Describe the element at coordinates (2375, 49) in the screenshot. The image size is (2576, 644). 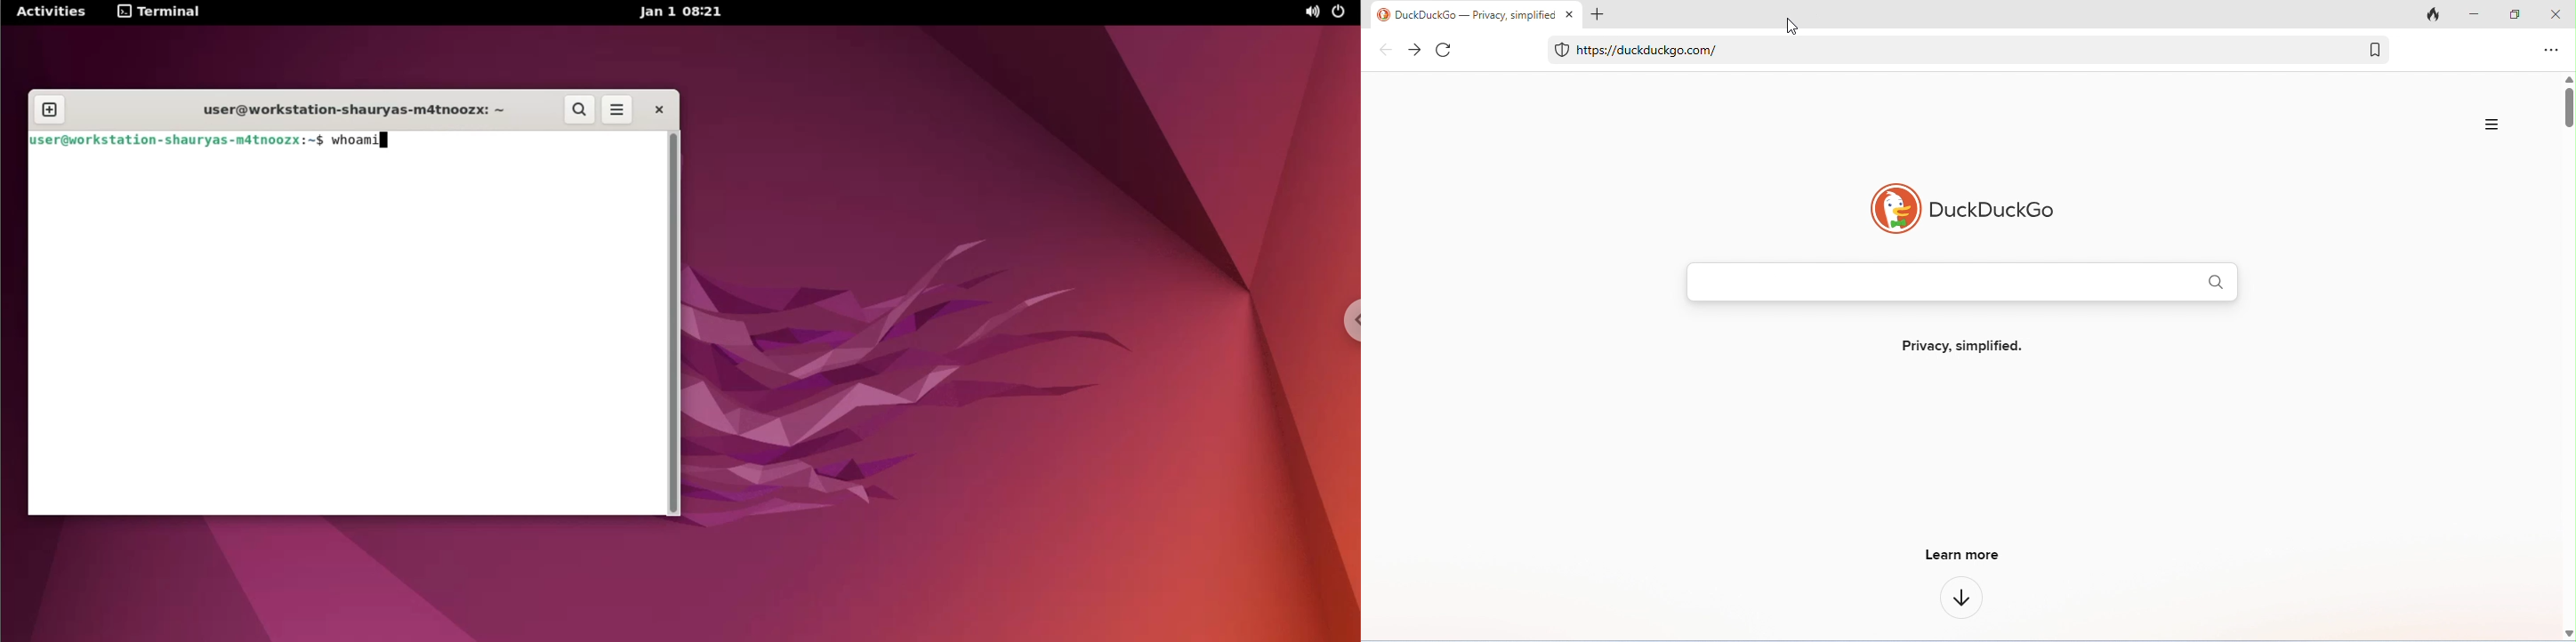
I see `add bookmarks` at that location.